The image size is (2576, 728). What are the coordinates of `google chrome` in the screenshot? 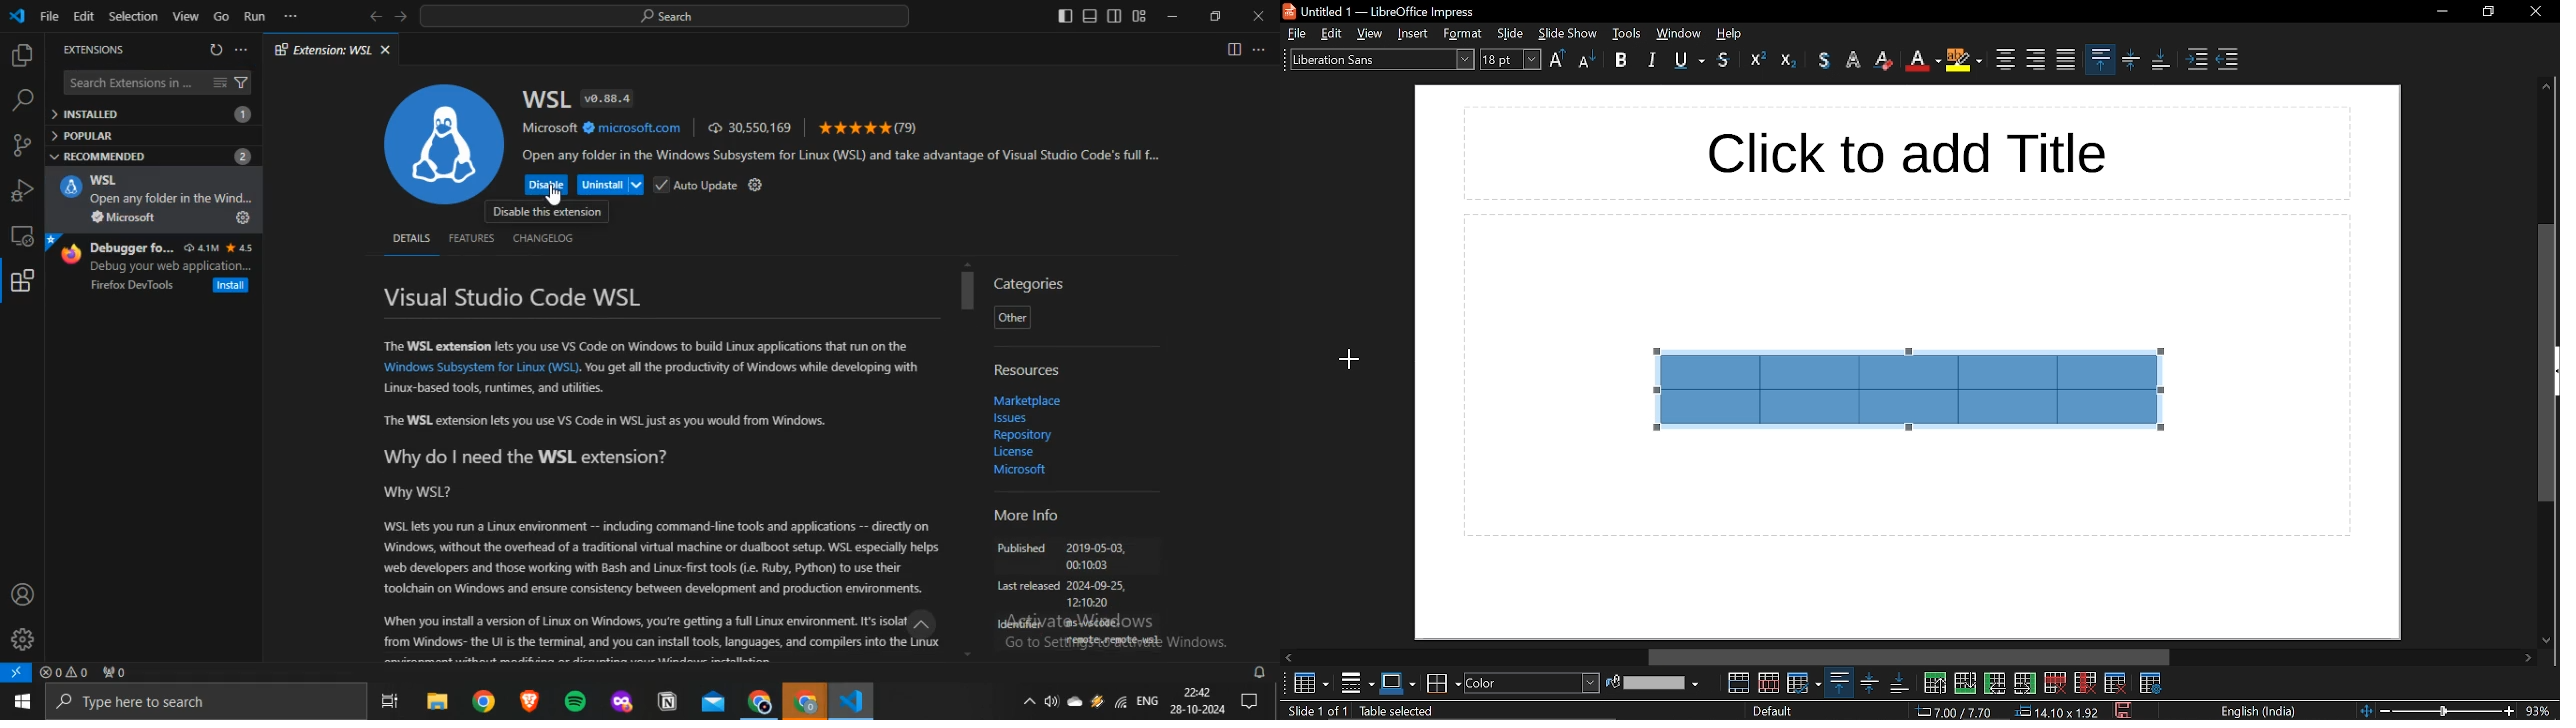 It's located at (486, 700).